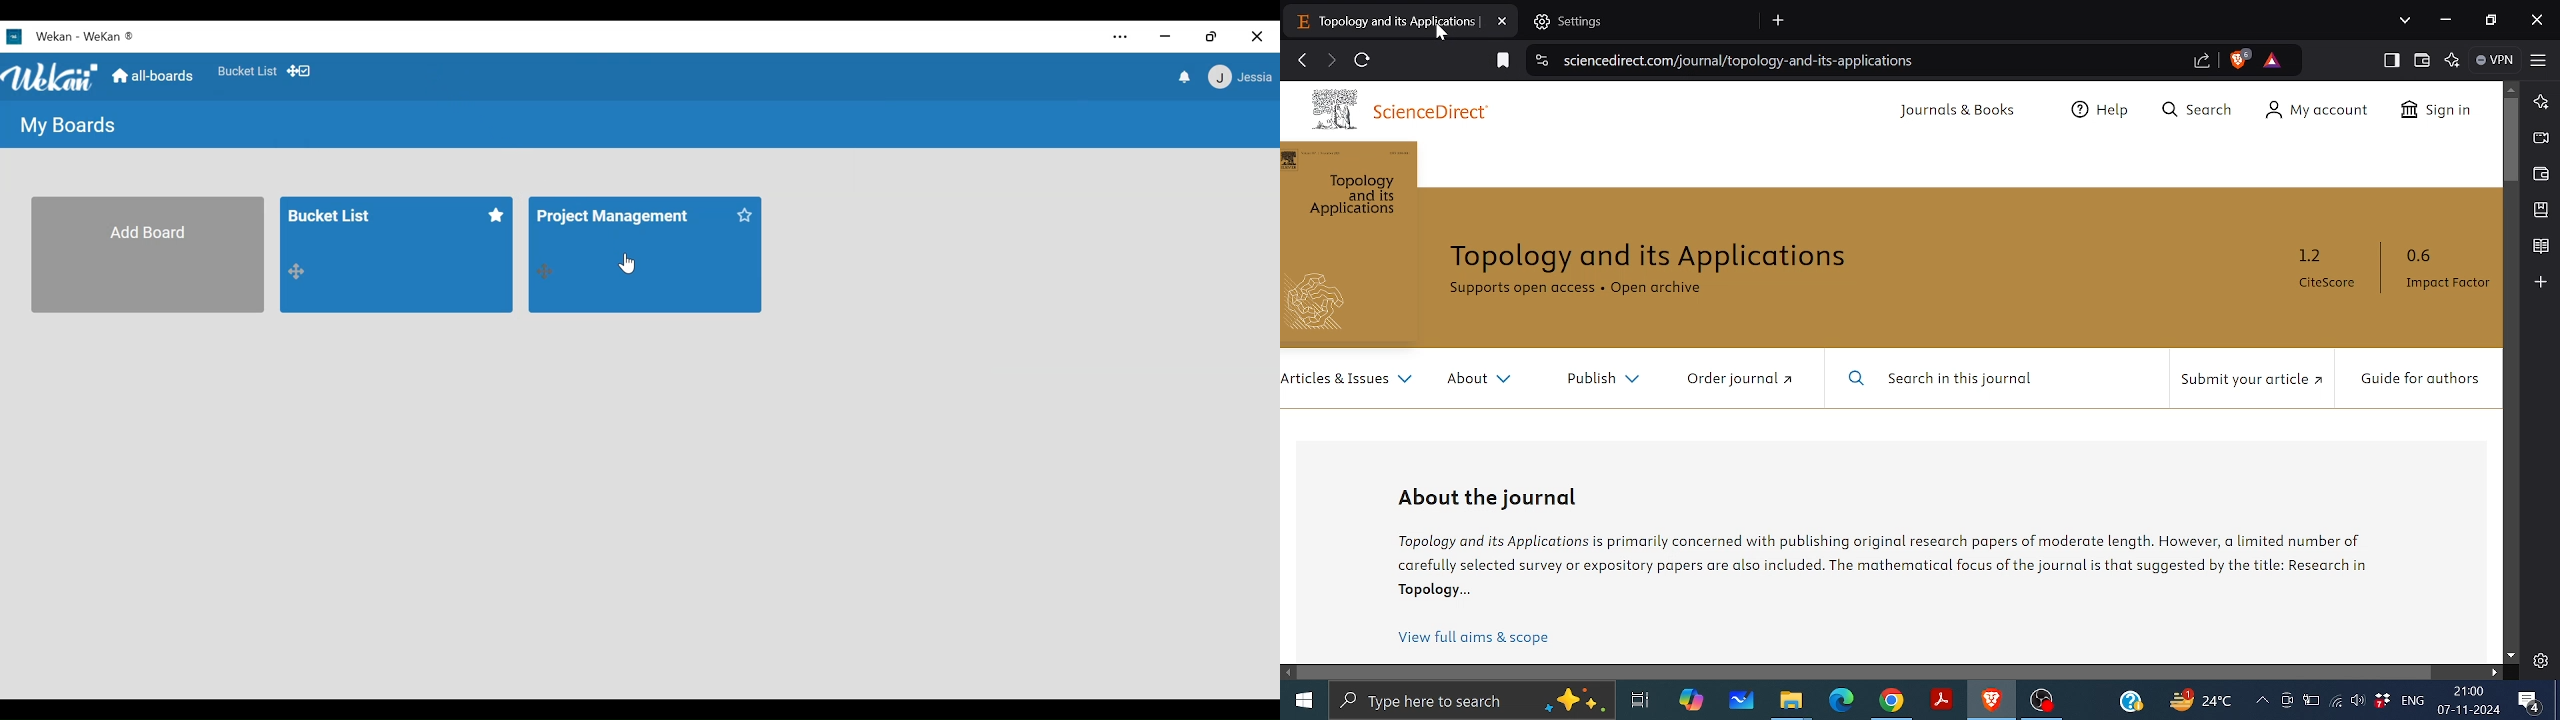  Describe the element at coordinates (1940, 700) in the screenshot. I see `Adobe reader` at that location.